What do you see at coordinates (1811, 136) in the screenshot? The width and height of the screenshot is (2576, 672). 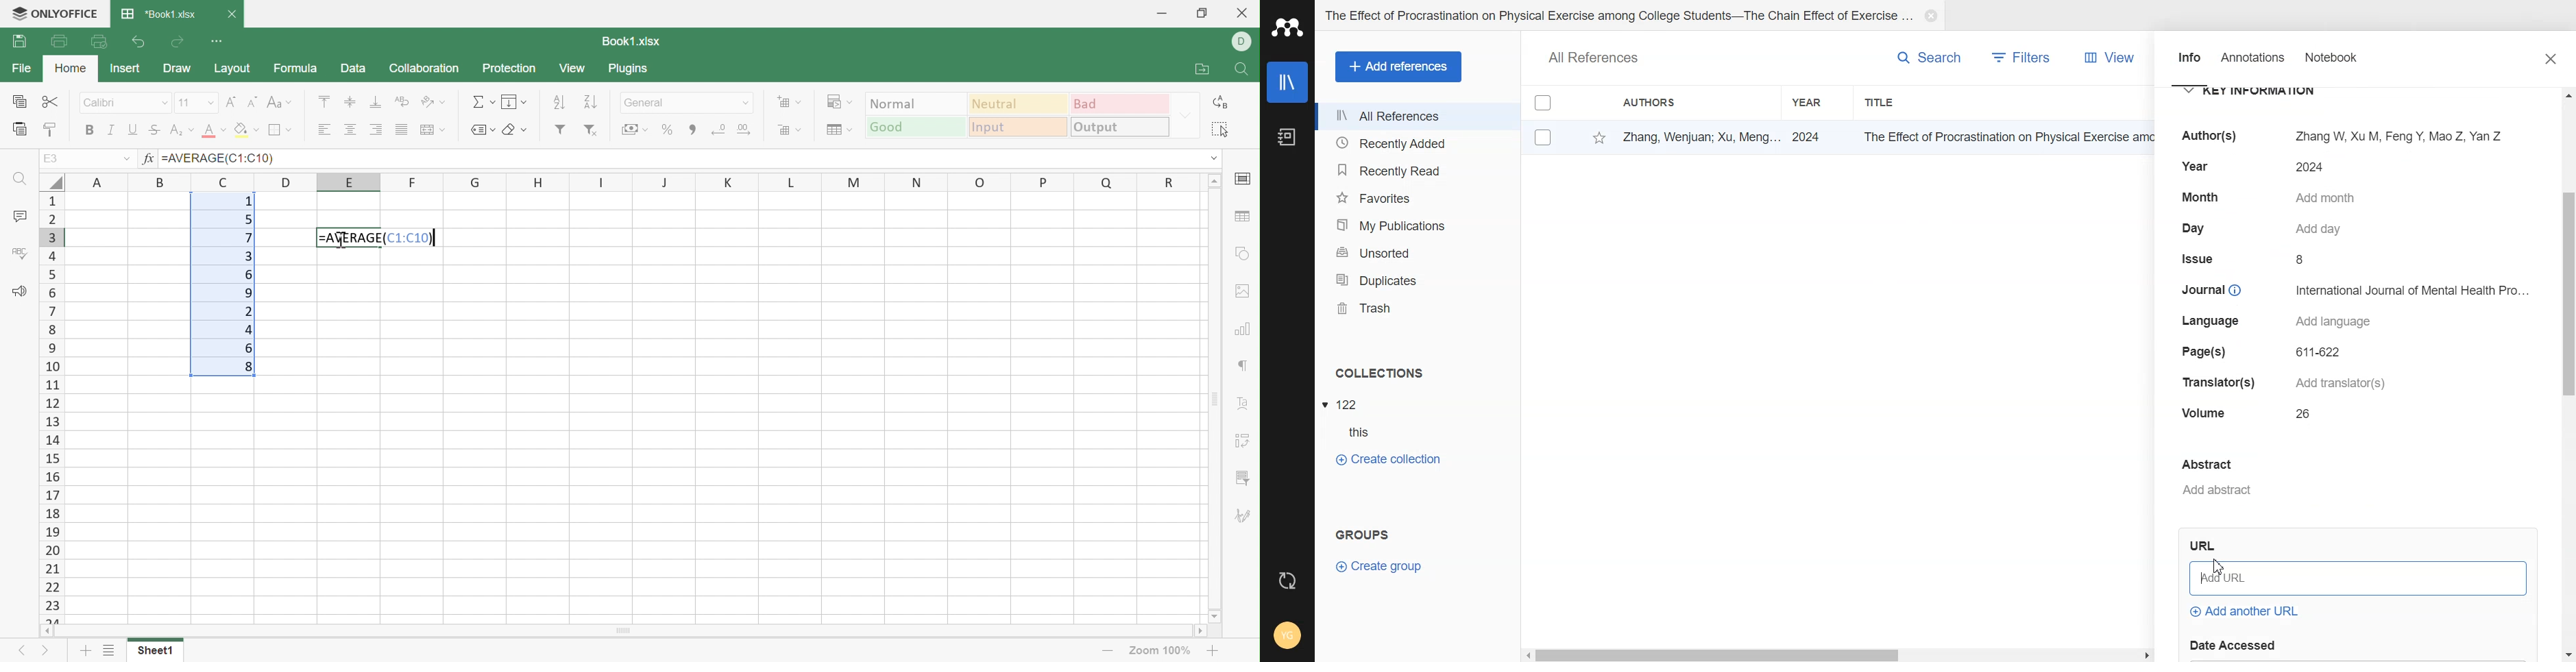 I see `2024` at bounding box center [1811, 136].